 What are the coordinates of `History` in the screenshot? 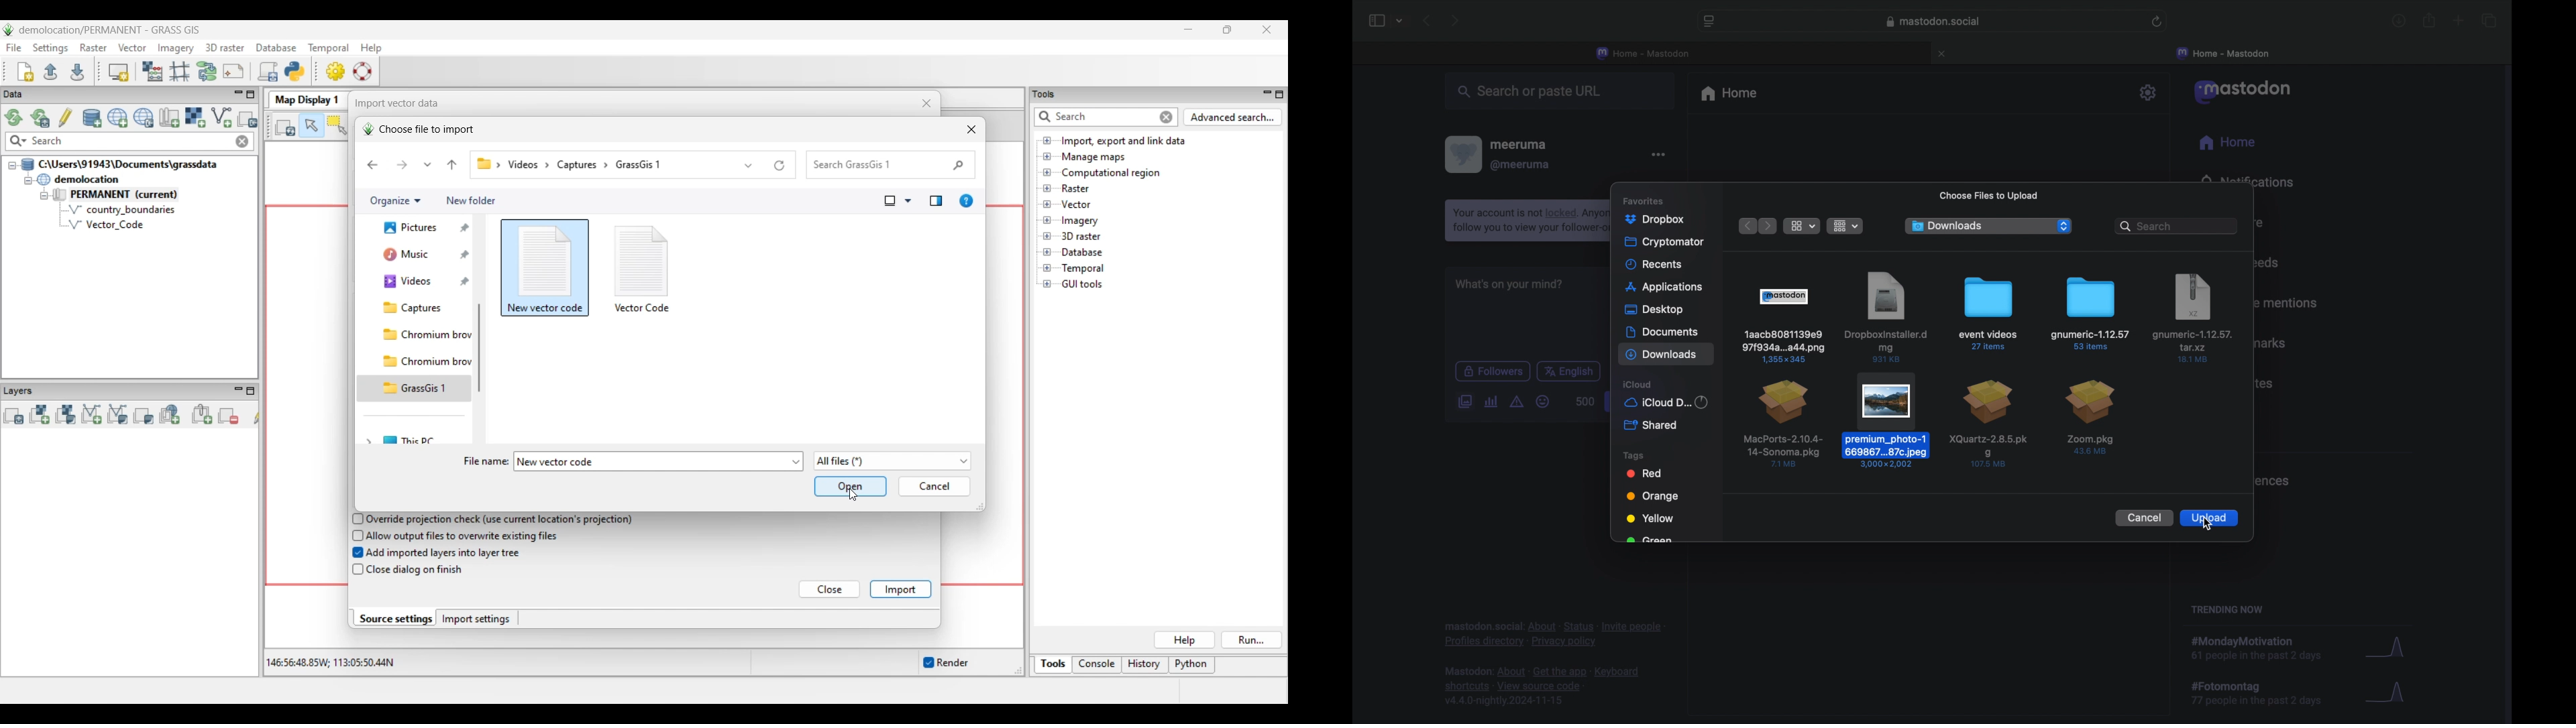 It's located at (1145, 665).